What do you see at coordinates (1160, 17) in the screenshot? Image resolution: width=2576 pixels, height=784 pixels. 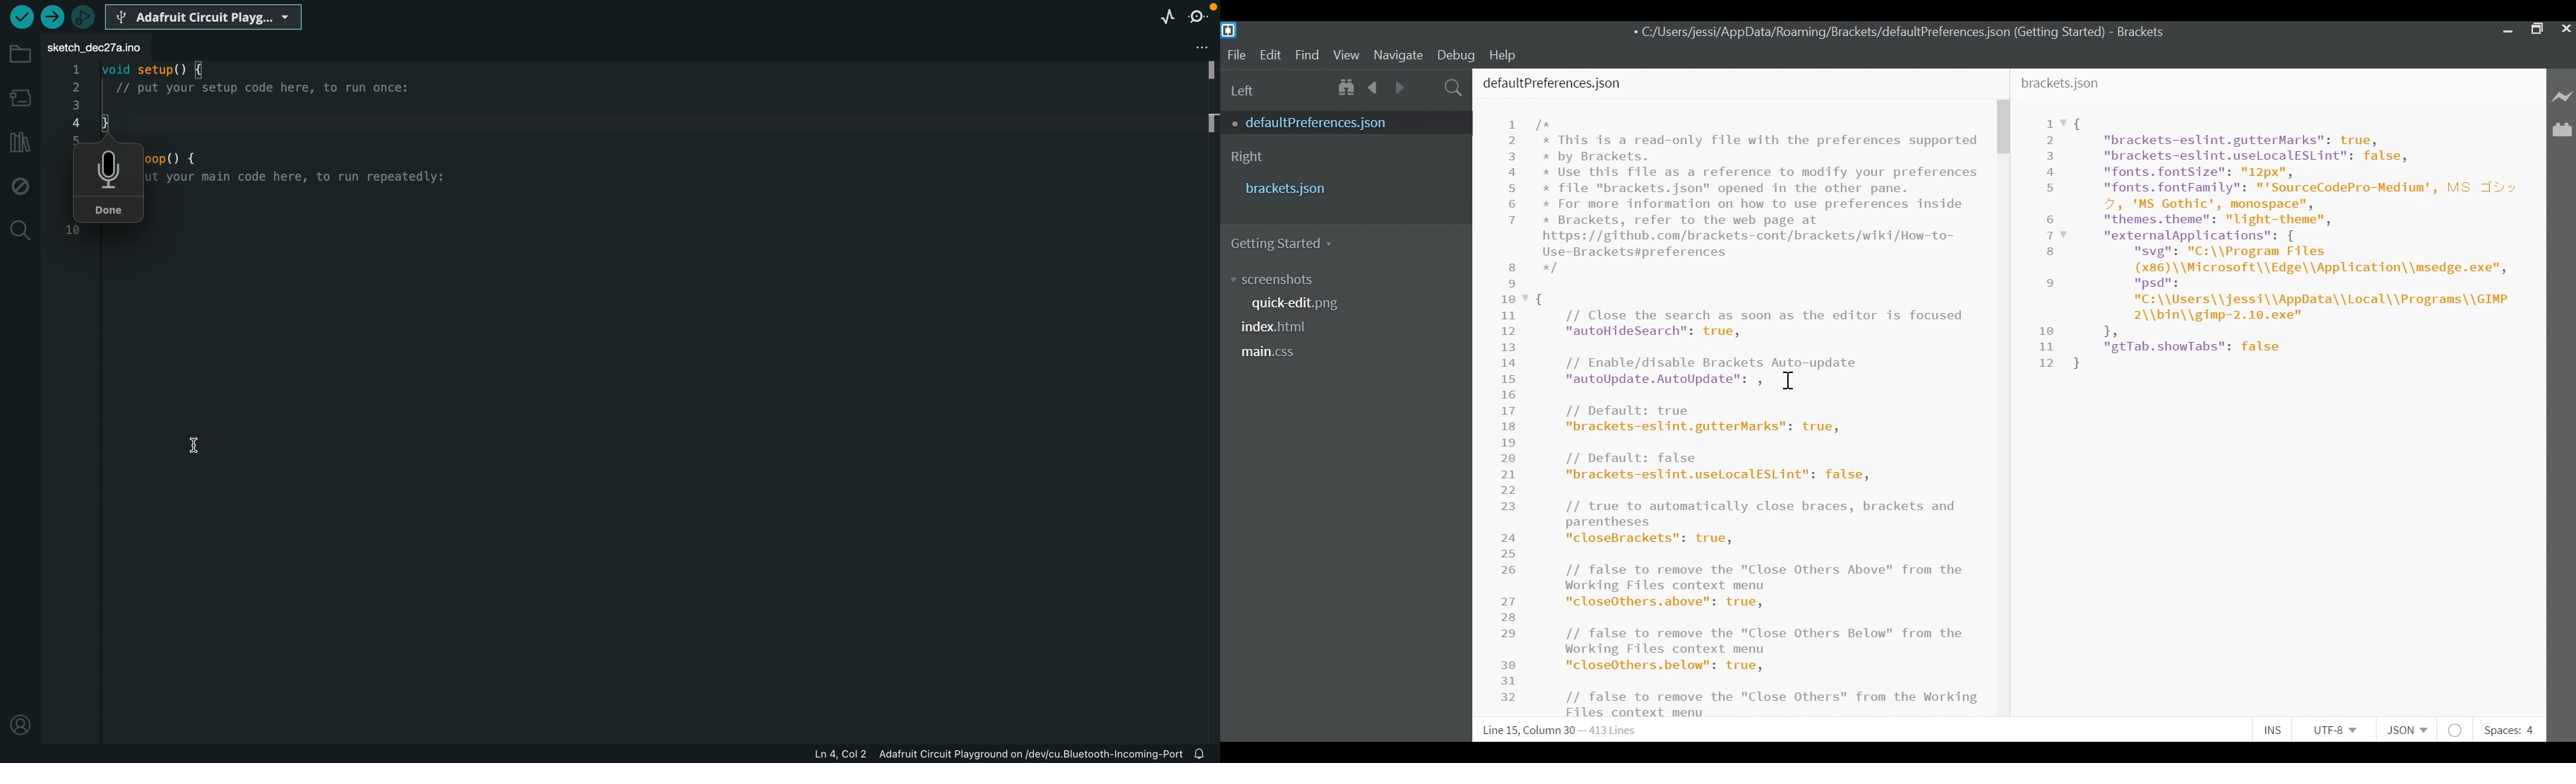 I see `serial plotter` at bounding box center [1160, 17].